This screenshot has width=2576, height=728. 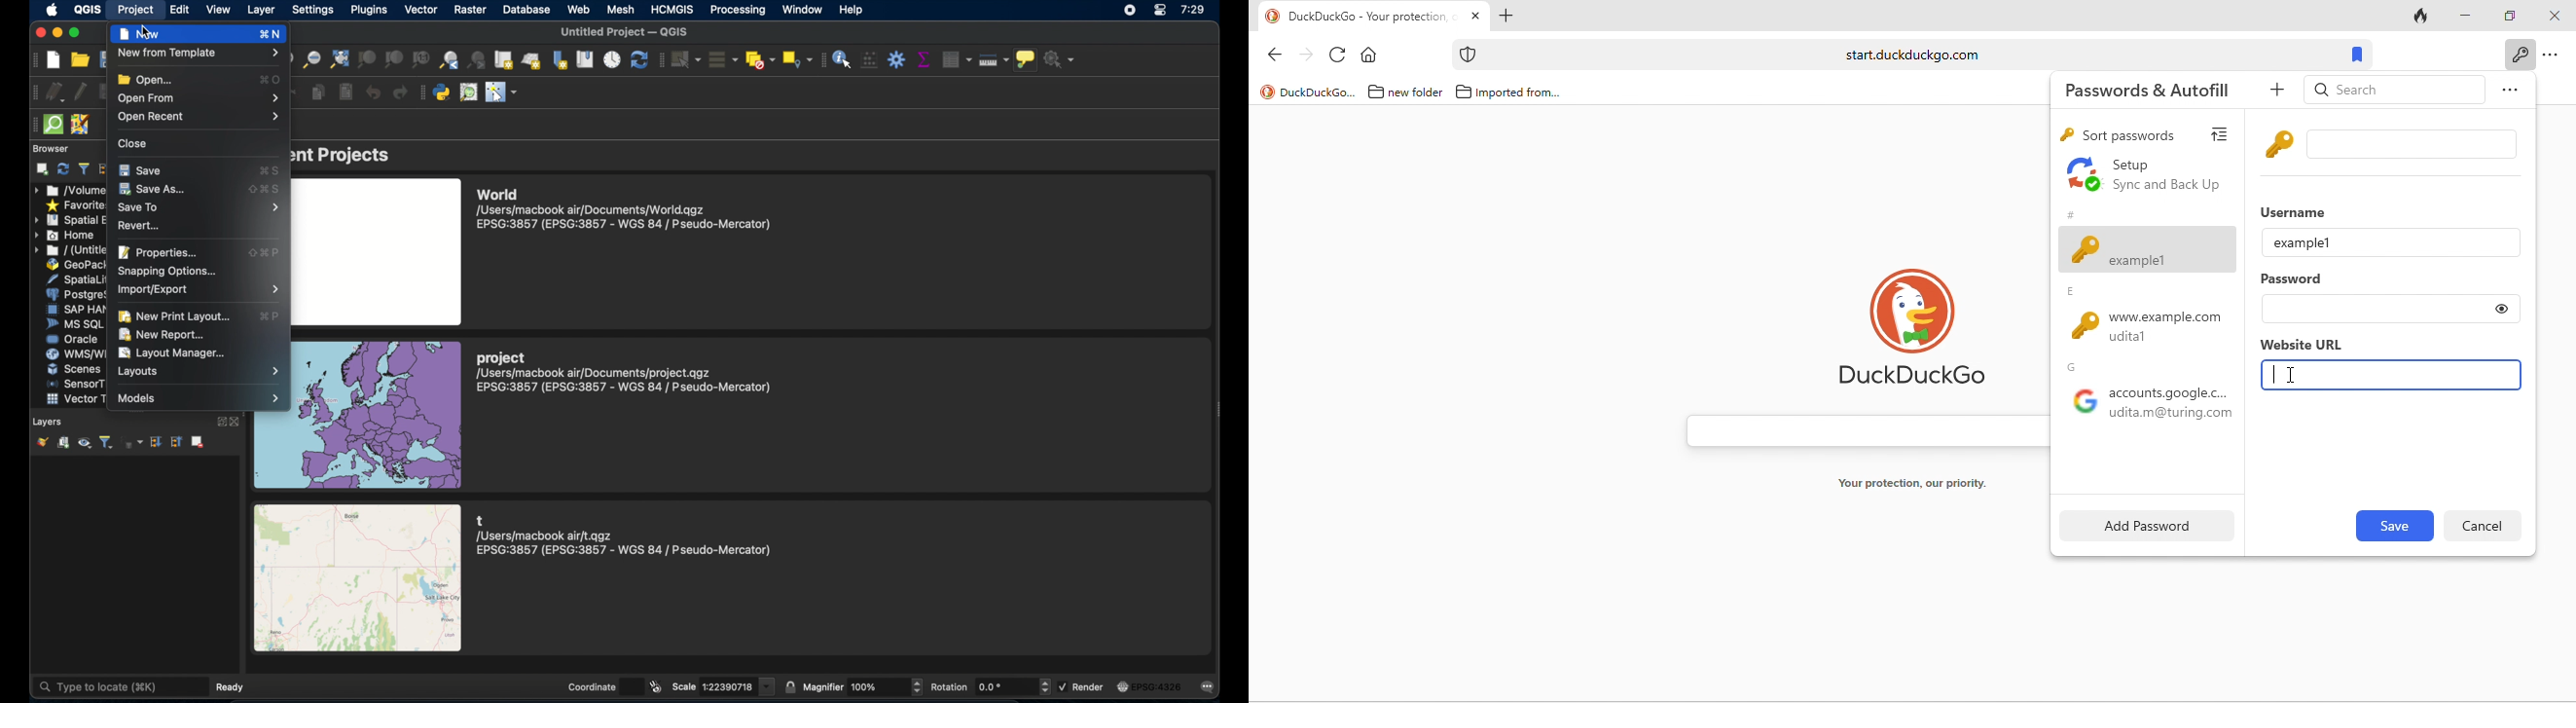 I want to click on checked checkbox, so click(x=1063, y=686).